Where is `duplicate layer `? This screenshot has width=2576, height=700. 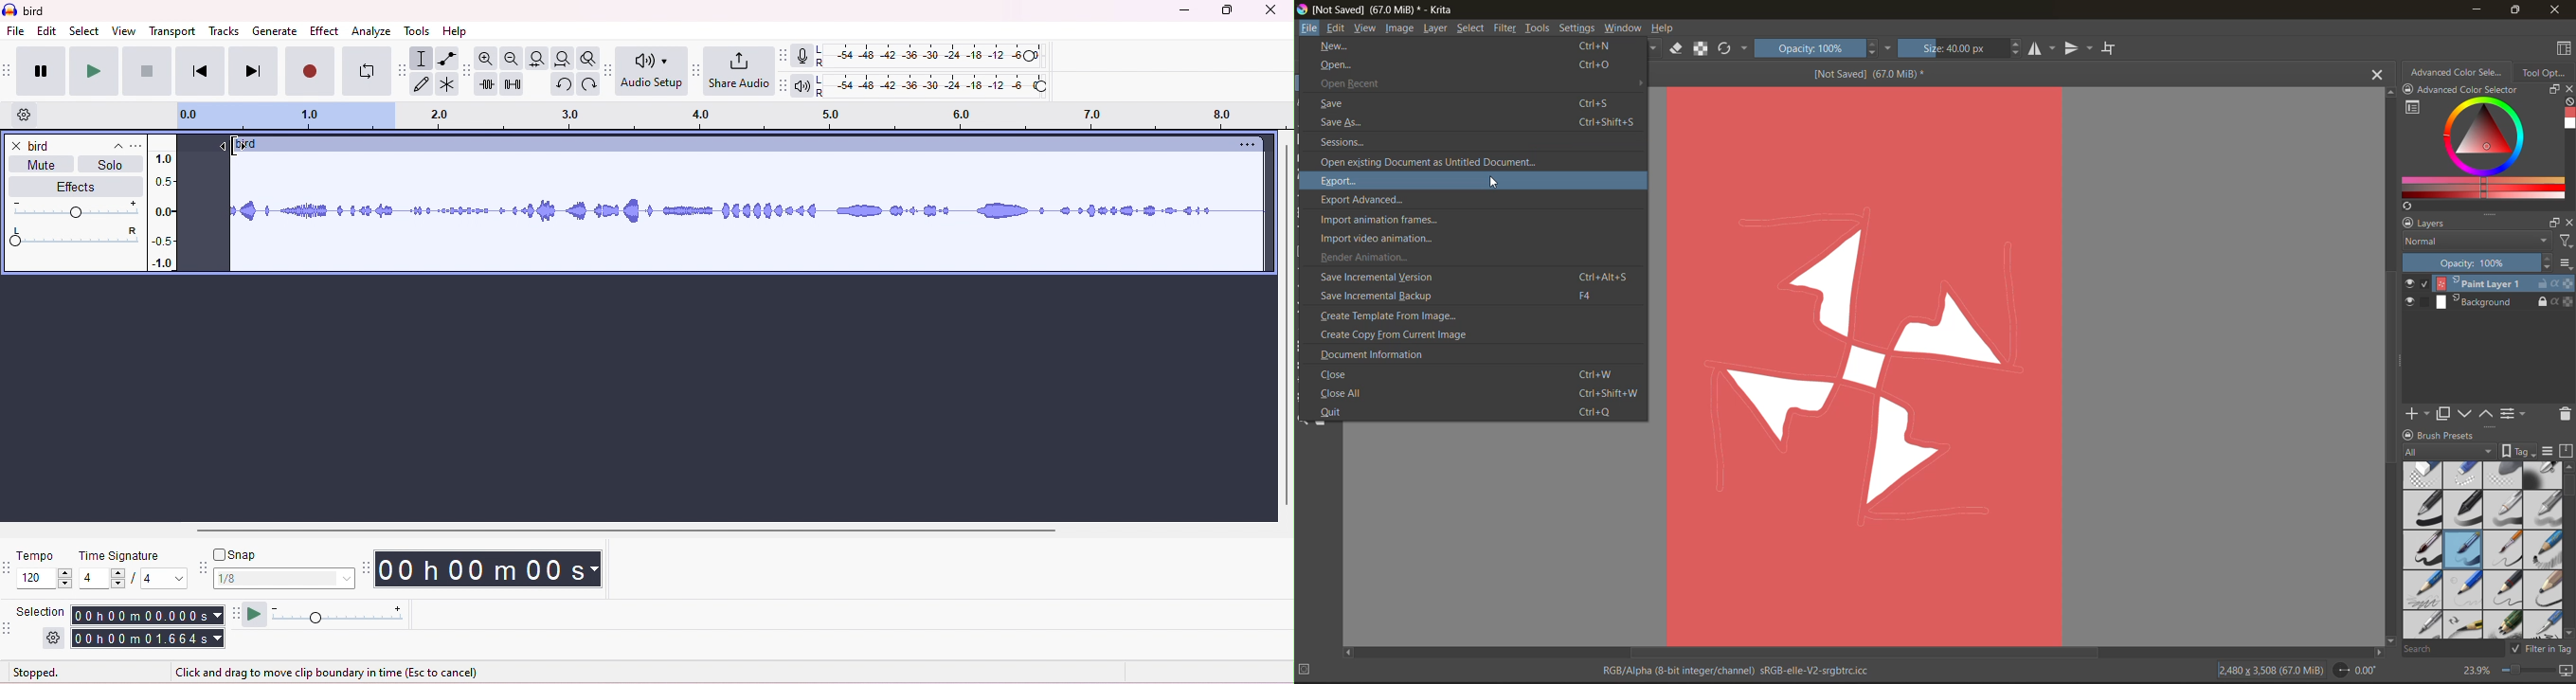
duplicate layer  is located at coordinates (2450, 415).